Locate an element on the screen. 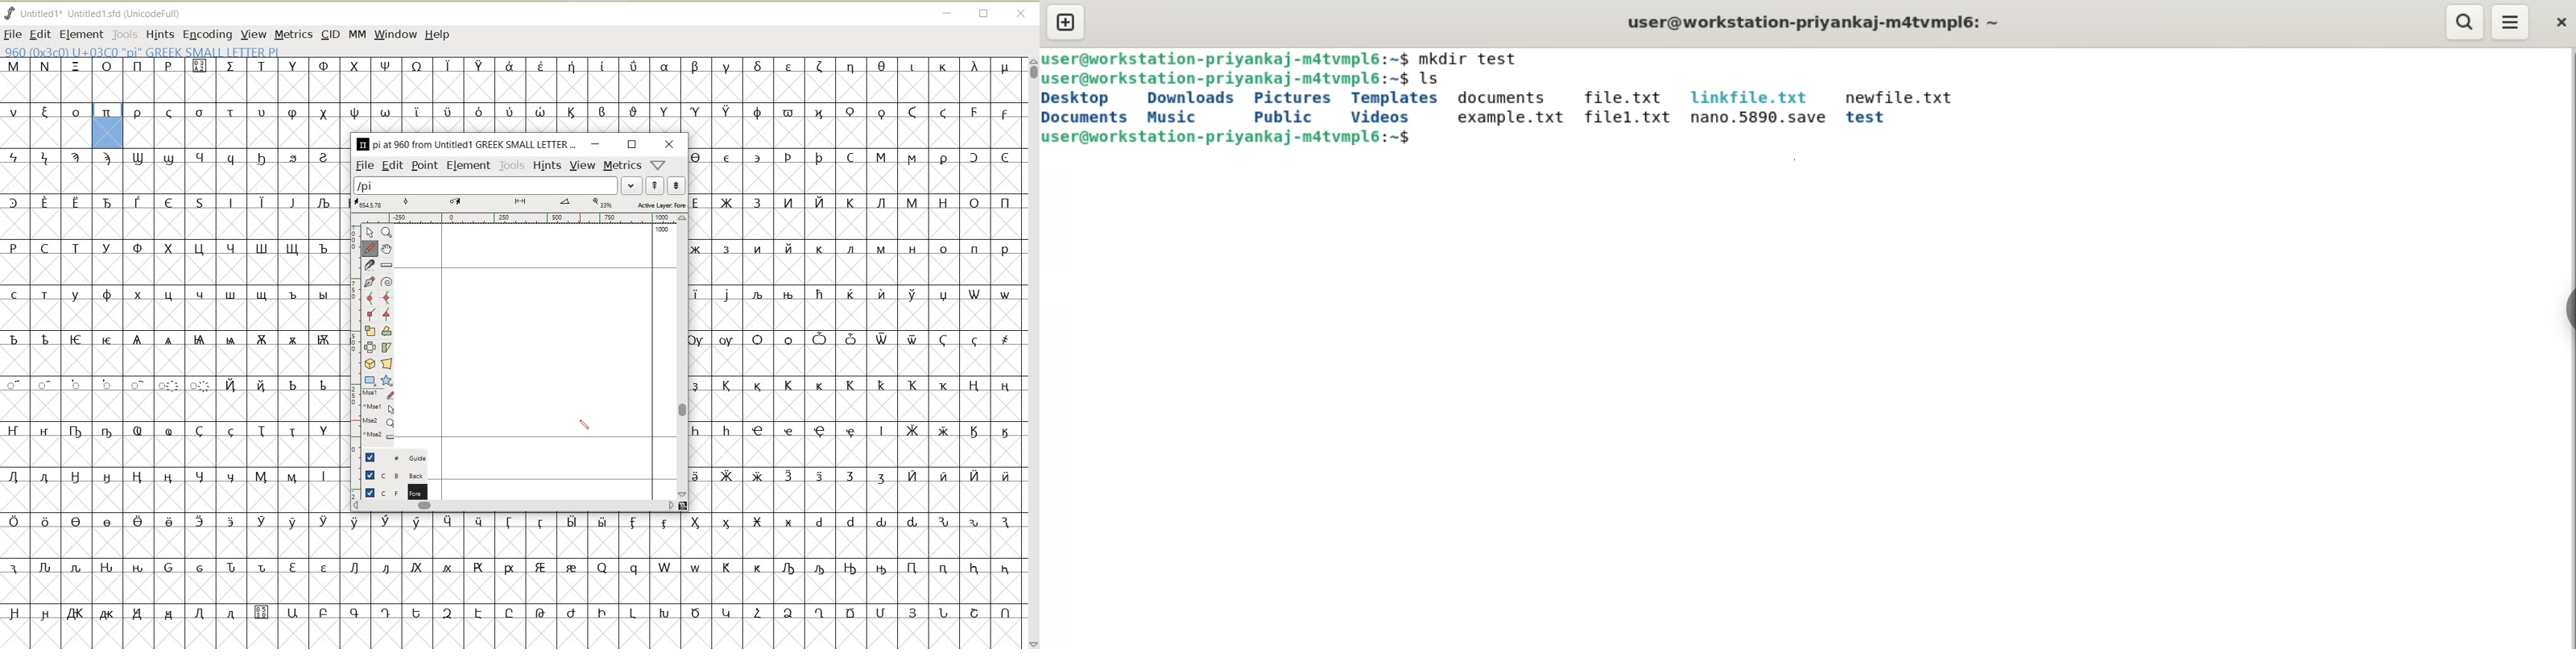 Image resolution: width=2576 pixels, height=672 pixels. CID is located at coordinates (331, 34).